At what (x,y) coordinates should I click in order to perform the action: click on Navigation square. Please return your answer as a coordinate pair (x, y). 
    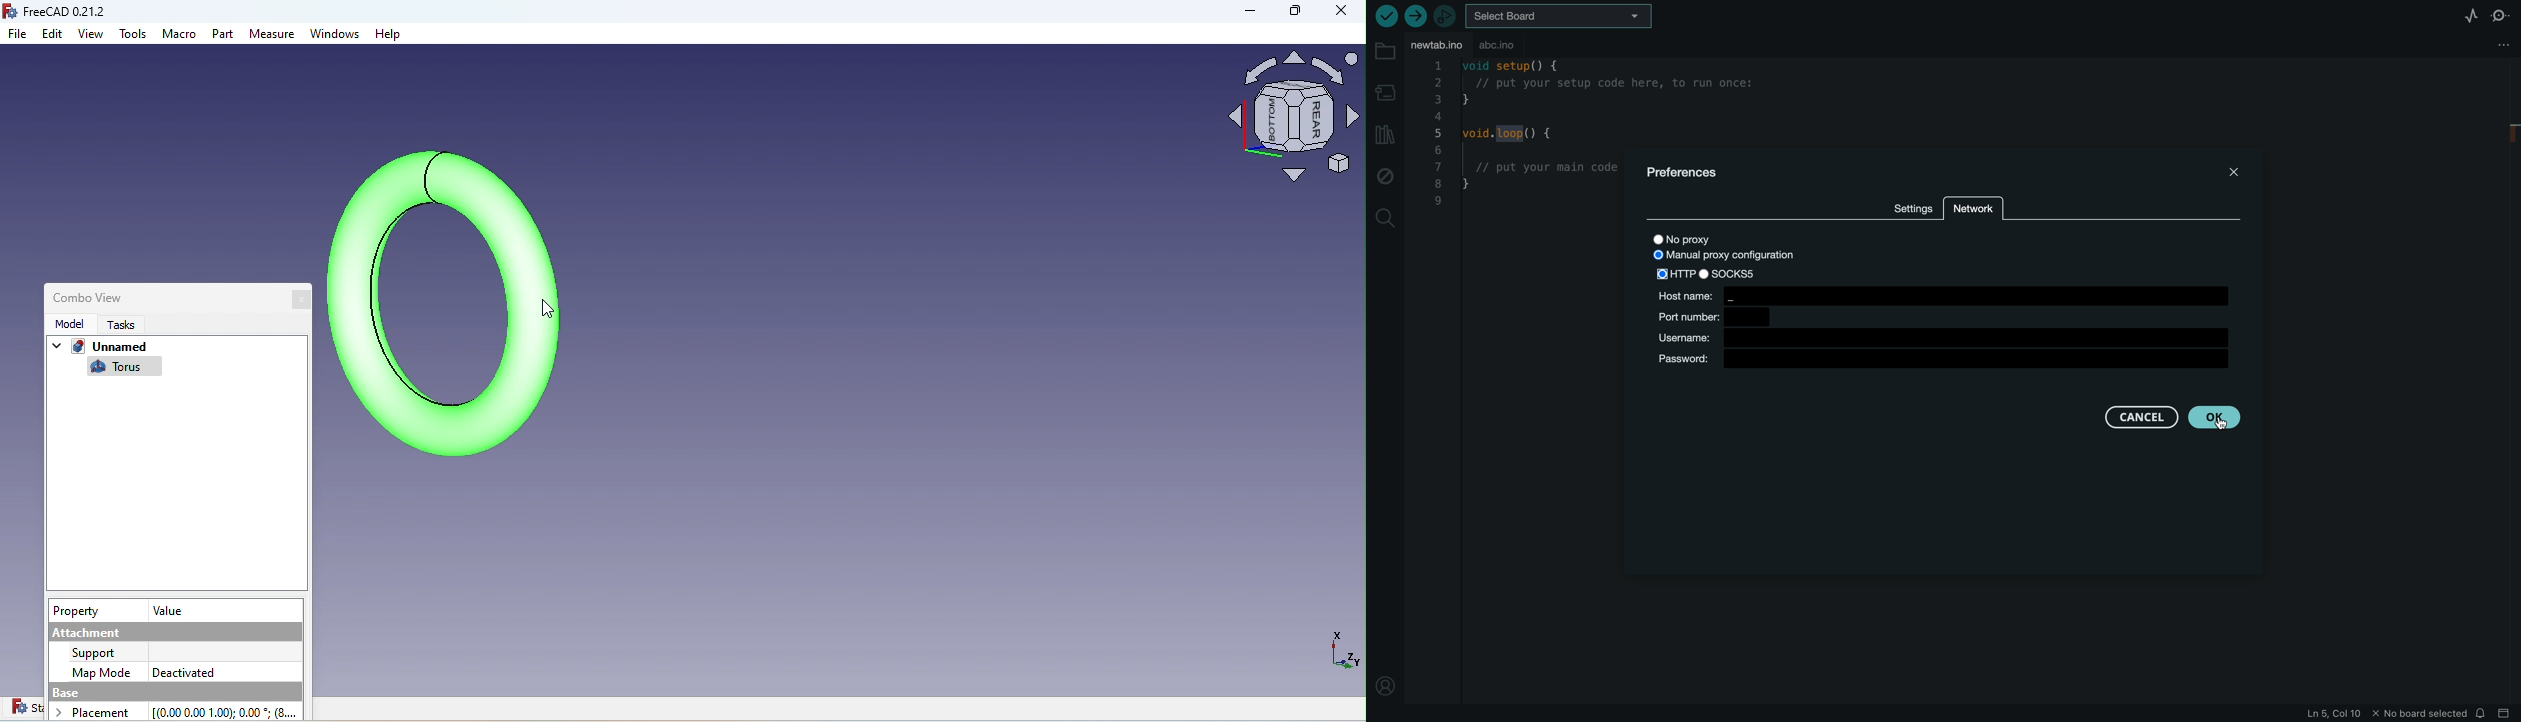
    Looking at the image, I should click on (1294, 122).